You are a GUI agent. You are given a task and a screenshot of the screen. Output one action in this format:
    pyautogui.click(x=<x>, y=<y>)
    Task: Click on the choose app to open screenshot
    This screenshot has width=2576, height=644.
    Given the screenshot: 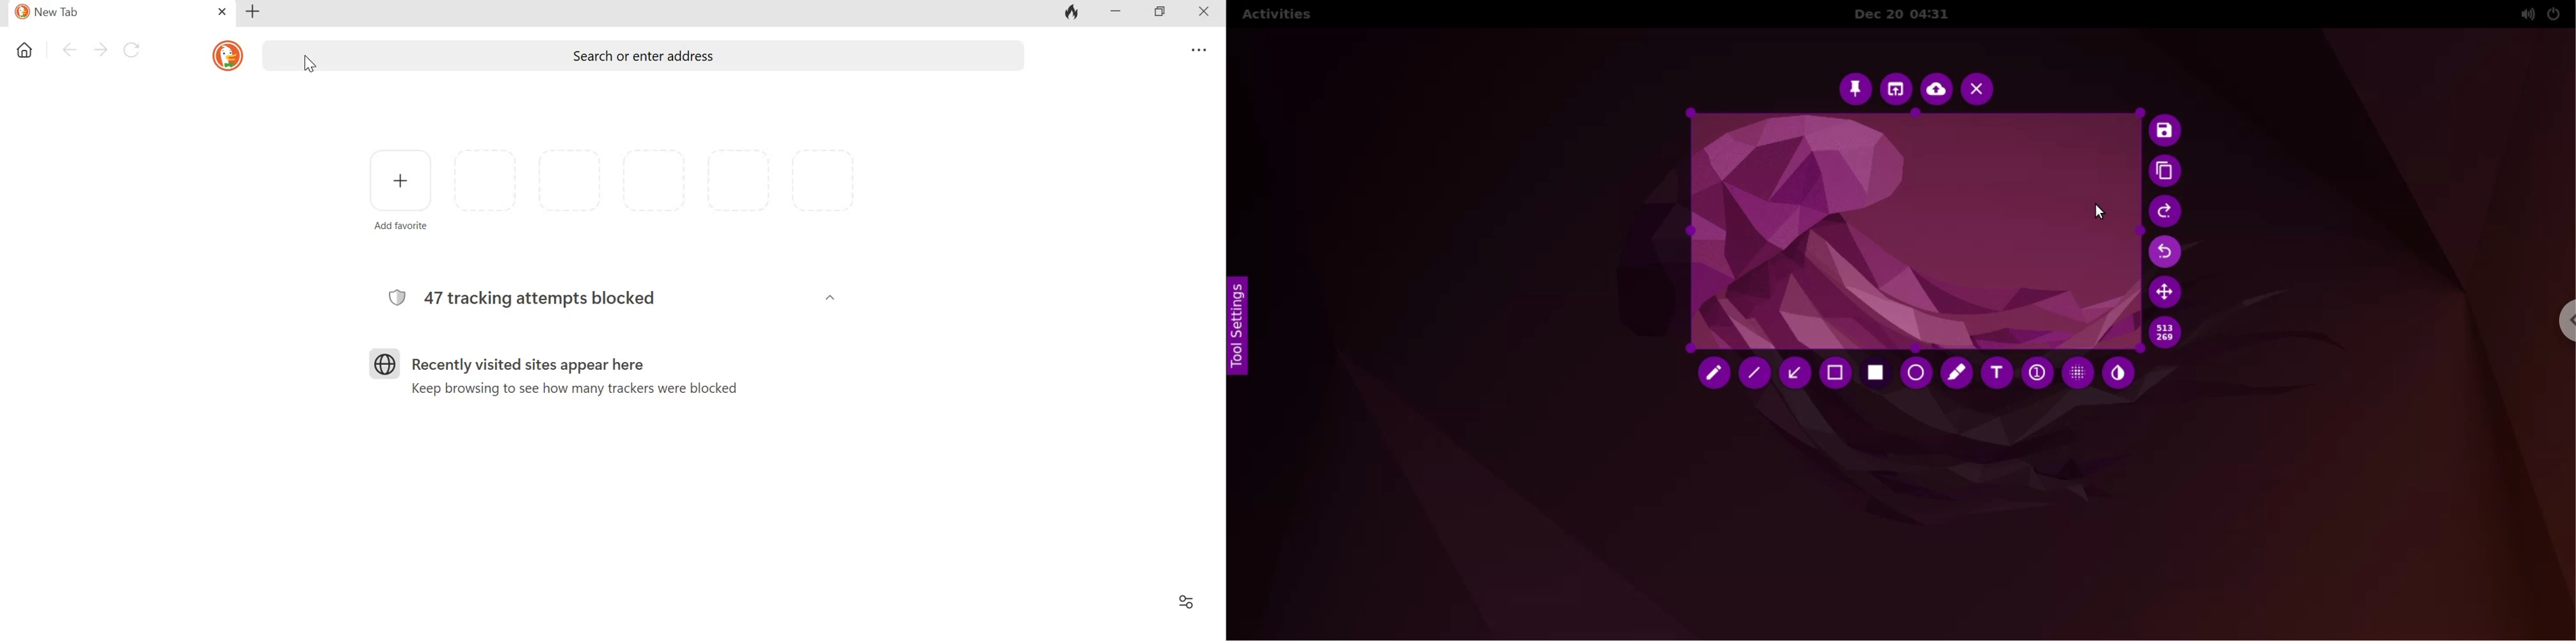 What is the action you would take?
    pyautogui.click(x=1895, y=88)
    